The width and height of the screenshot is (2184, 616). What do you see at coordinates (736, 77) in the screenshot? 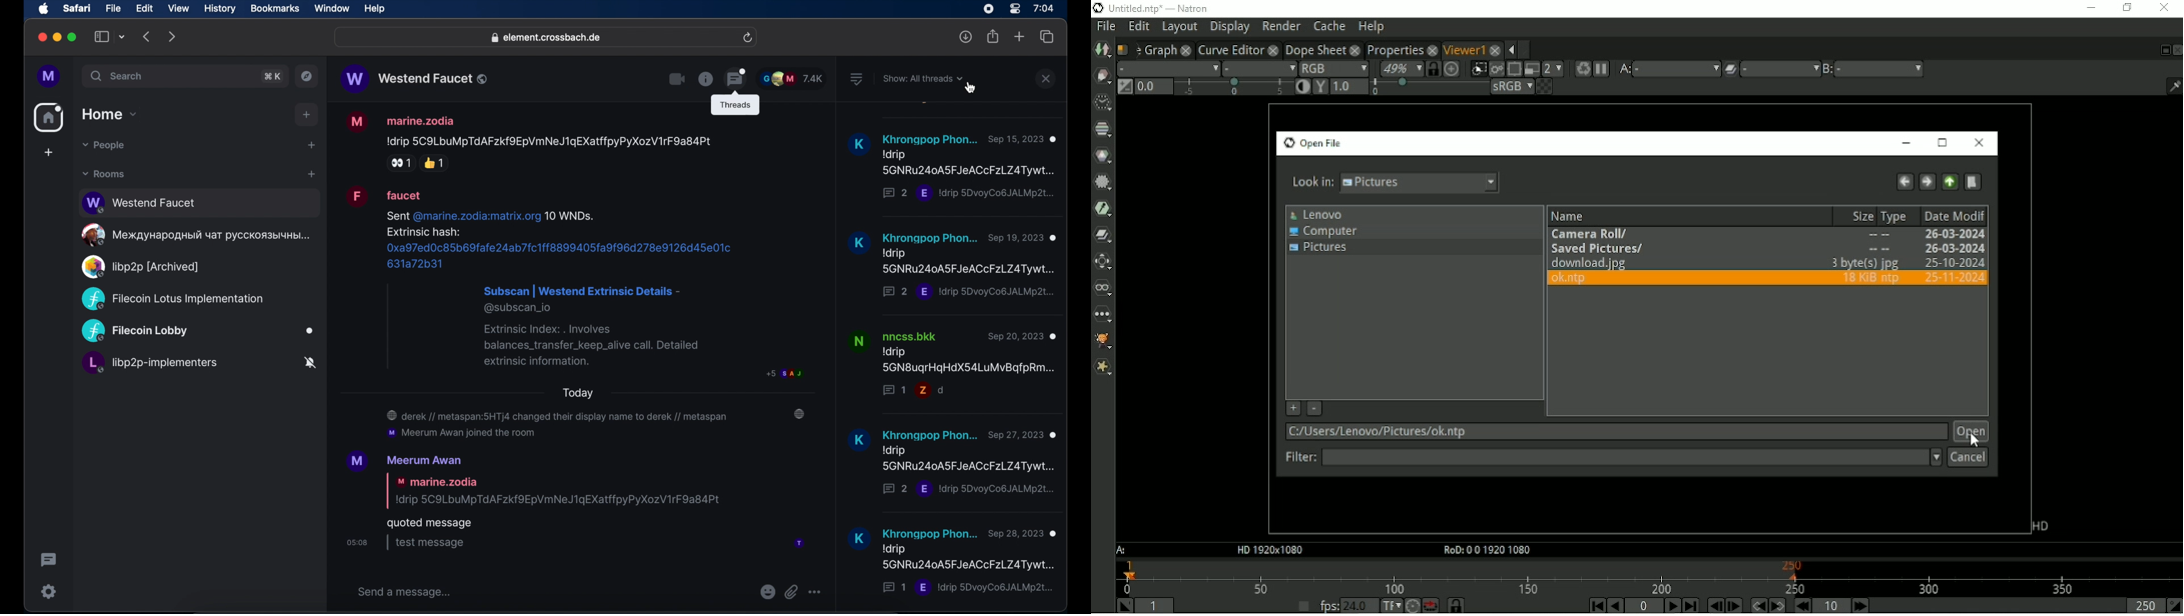
I see `threads` at bounding box center [736, 77].